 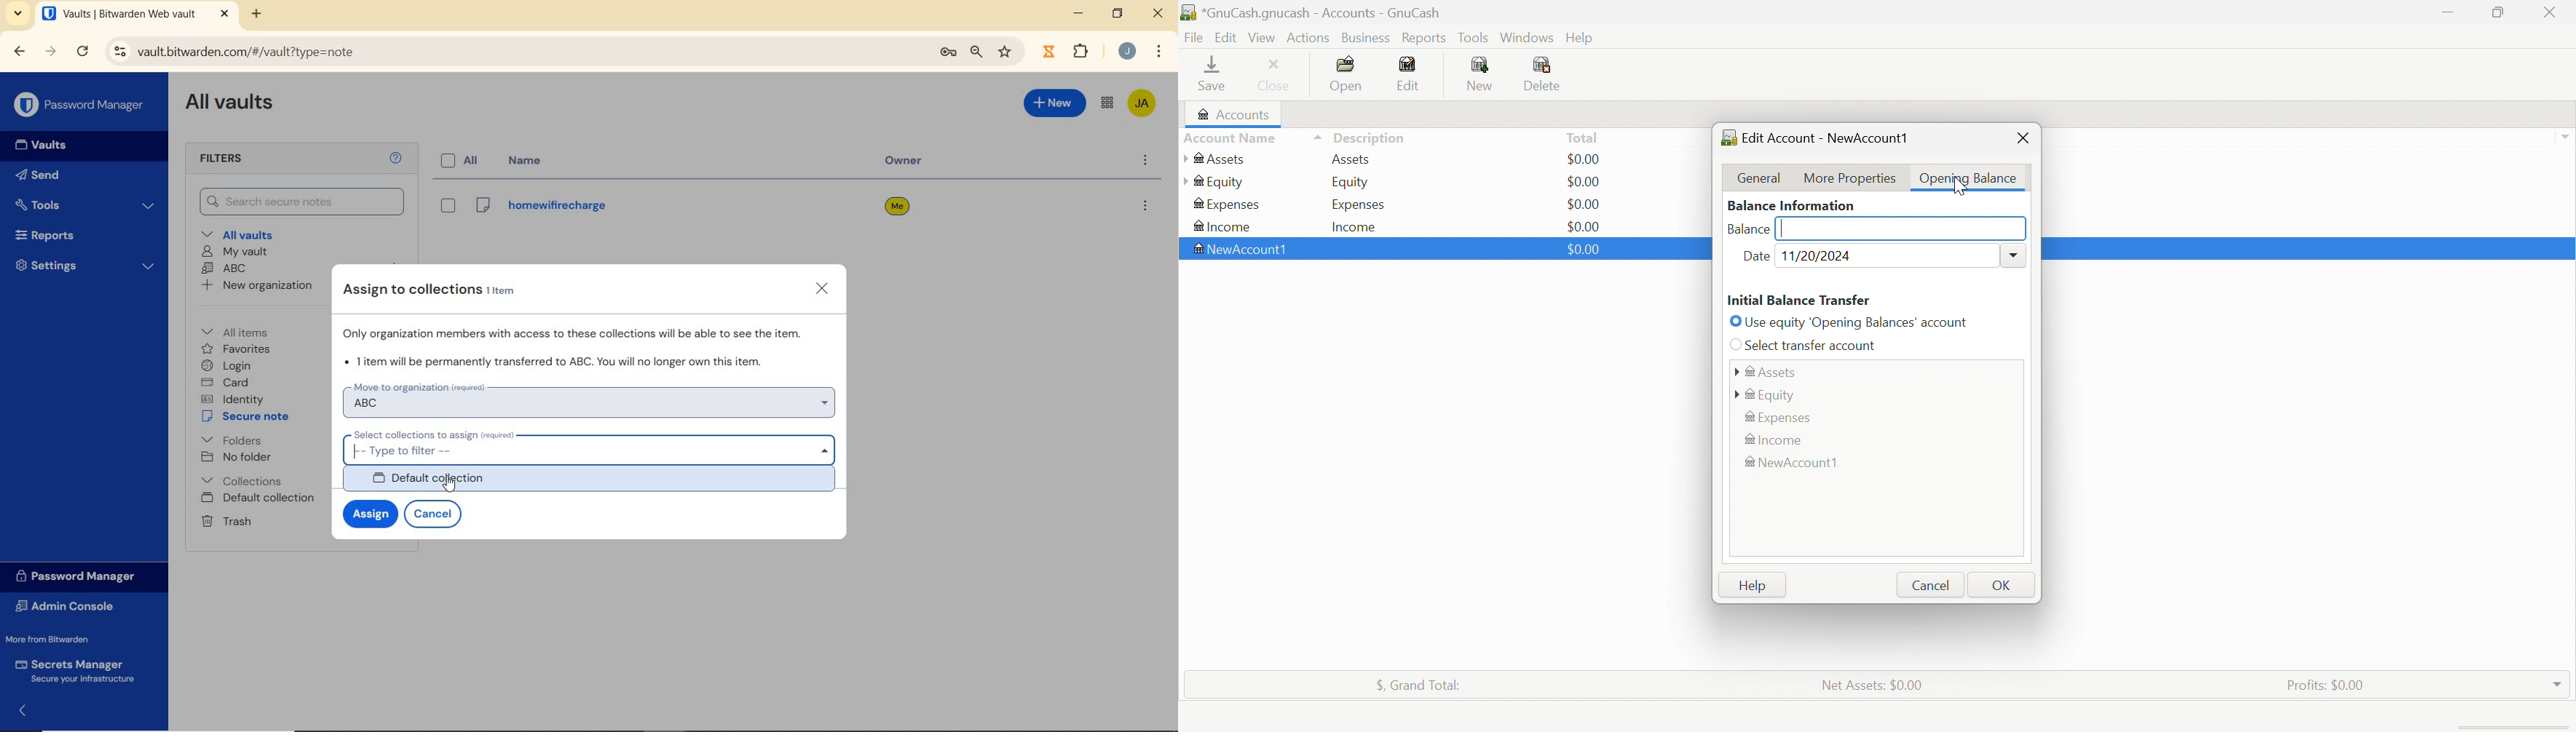 What do you see at coordinates (1526, 37) in the screenshot?
I see `Windows` at bounding box center [1526, 37].